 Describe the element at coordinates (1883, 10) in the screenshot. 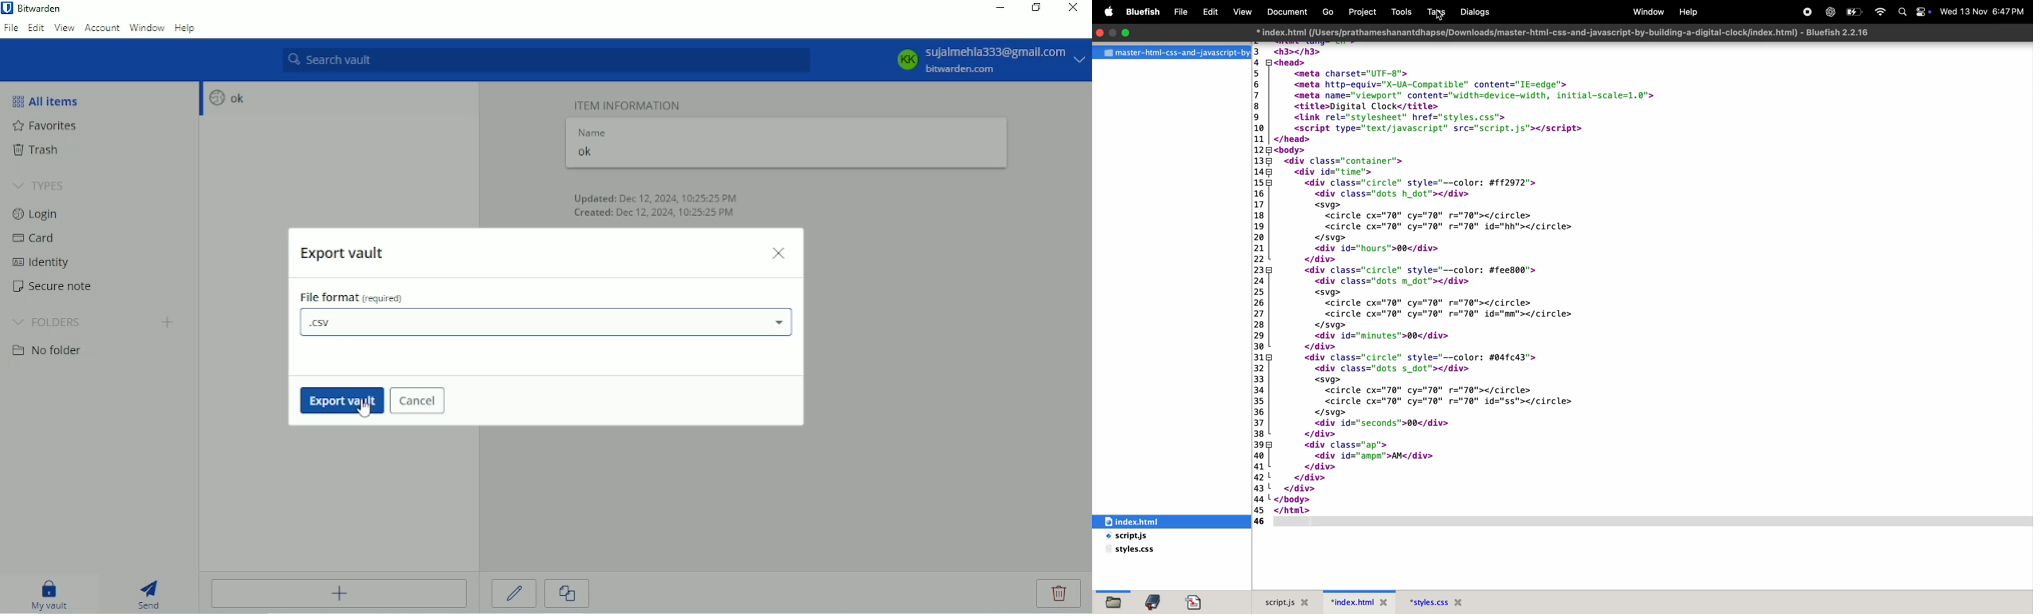

I see `wifi` at that location.